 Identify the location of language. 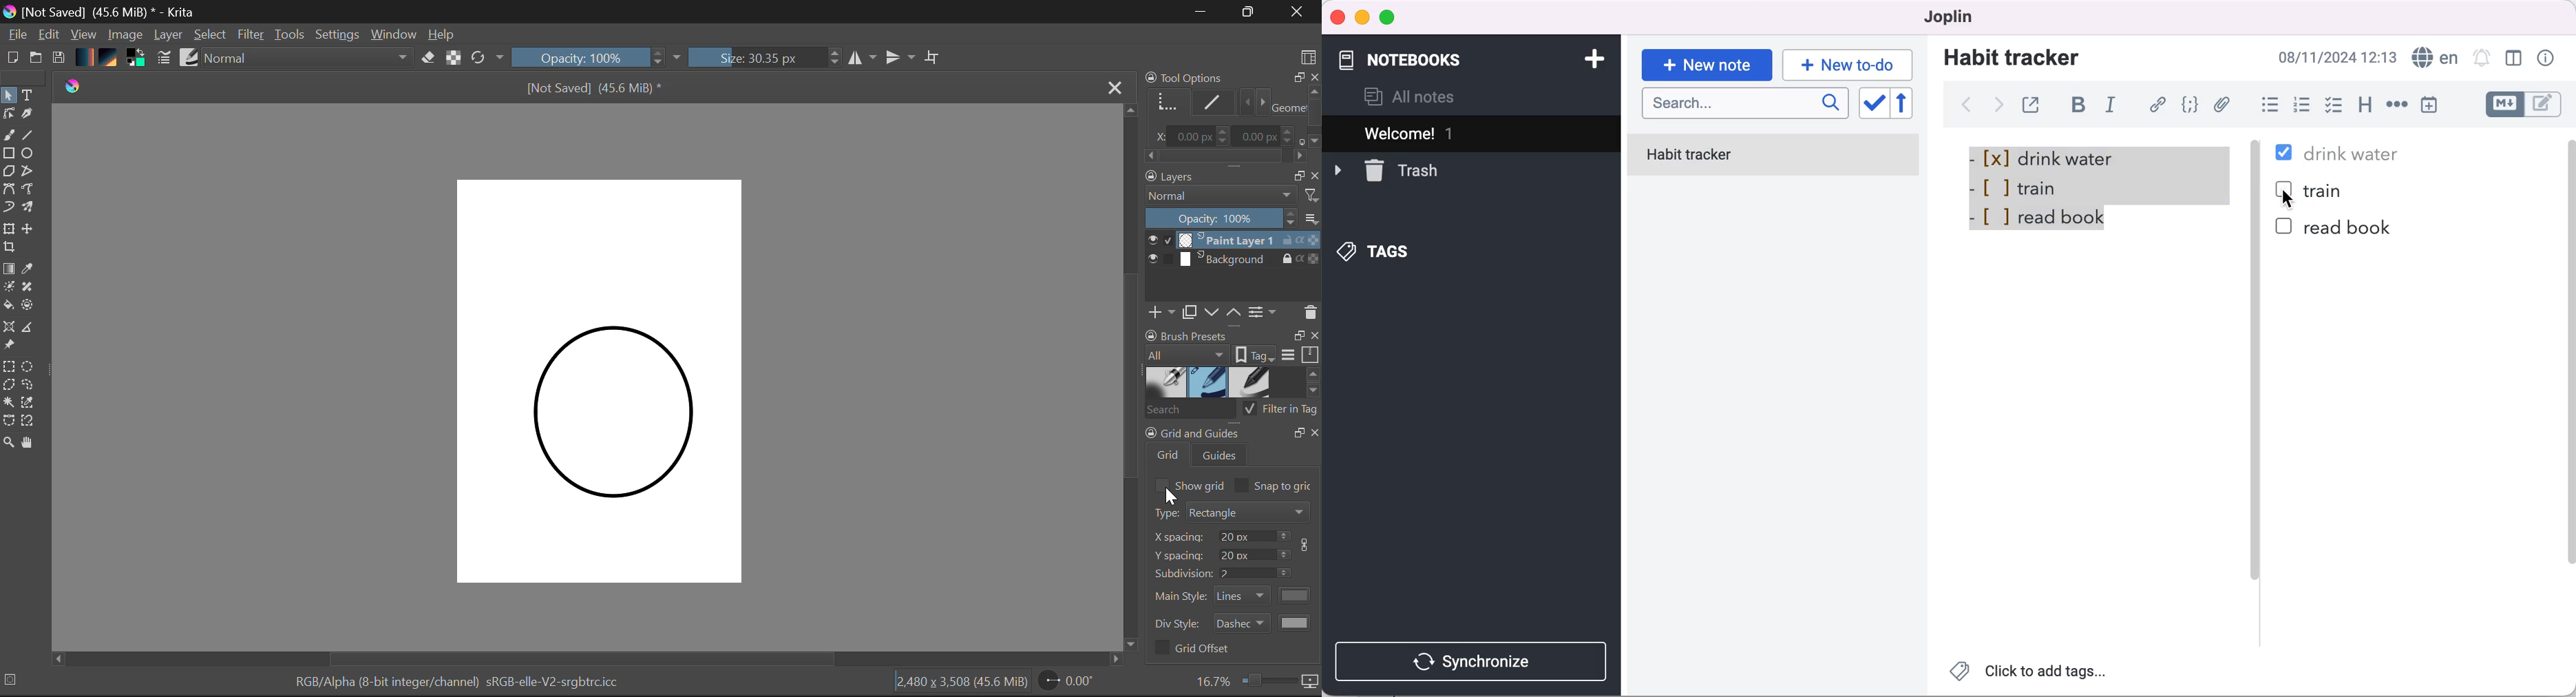
(2434, 58).